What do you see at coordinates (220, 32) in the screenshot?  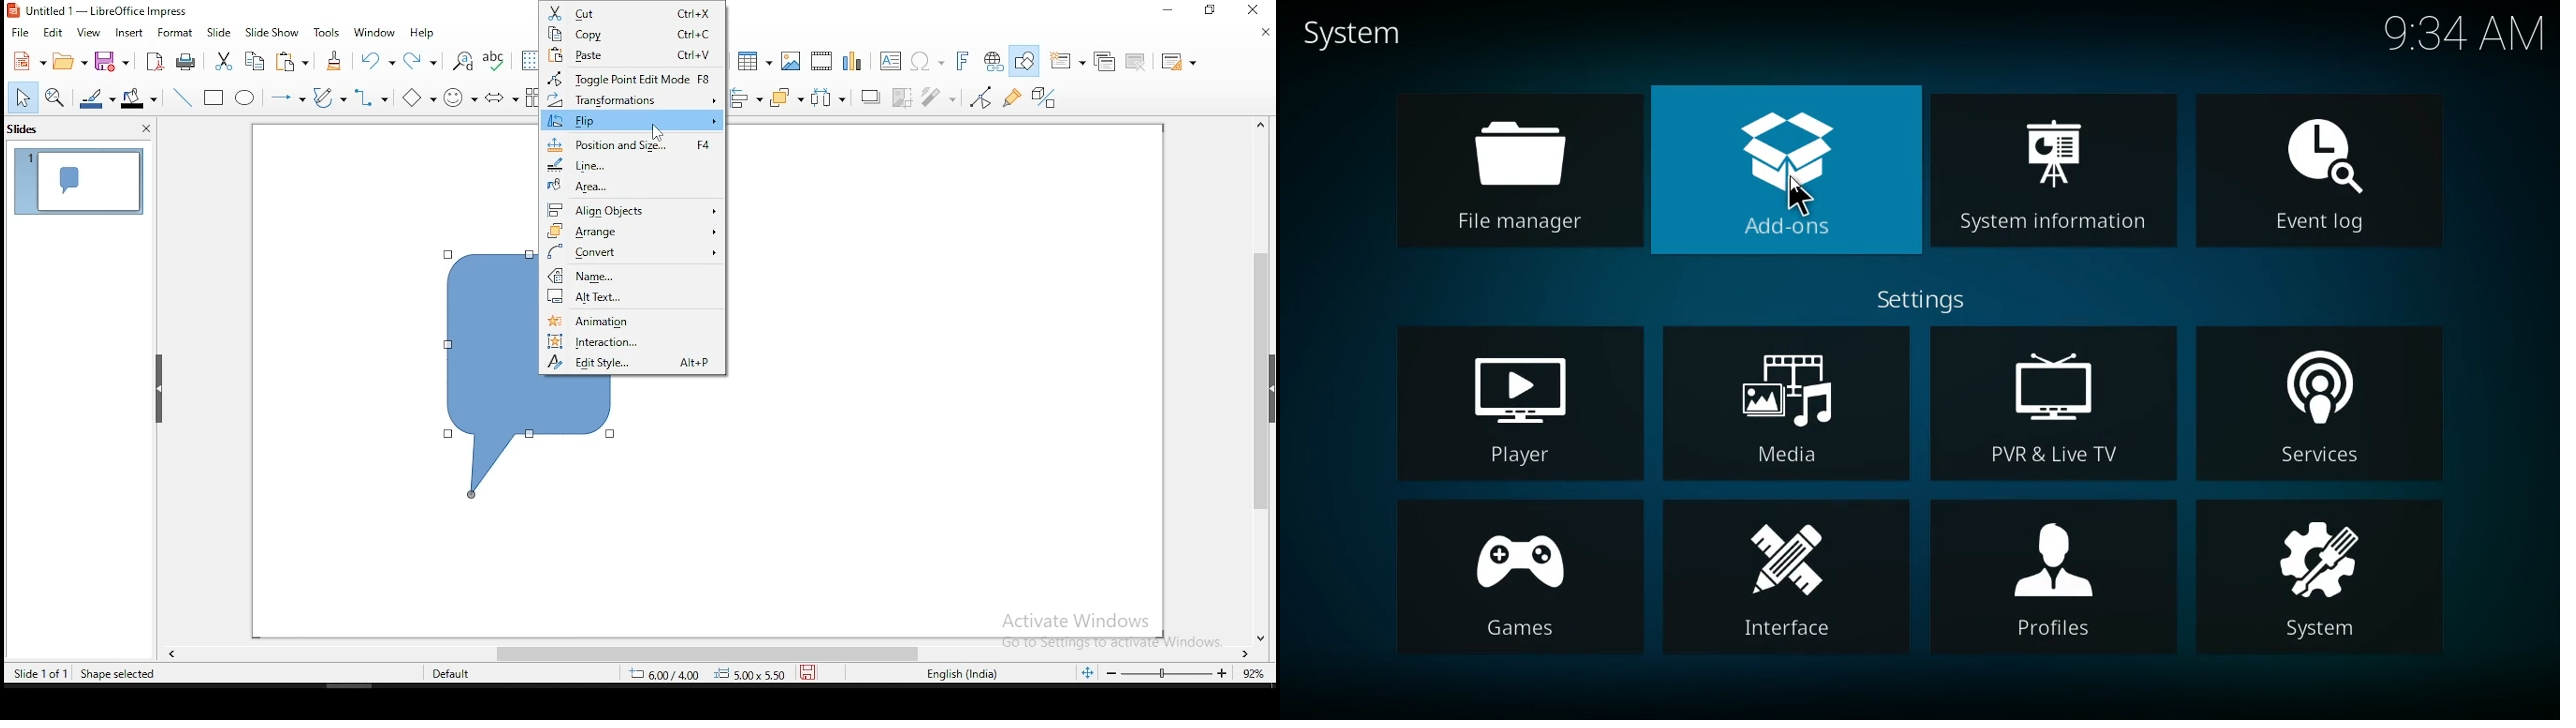 I see `slide` at bounding box center [220, 32].